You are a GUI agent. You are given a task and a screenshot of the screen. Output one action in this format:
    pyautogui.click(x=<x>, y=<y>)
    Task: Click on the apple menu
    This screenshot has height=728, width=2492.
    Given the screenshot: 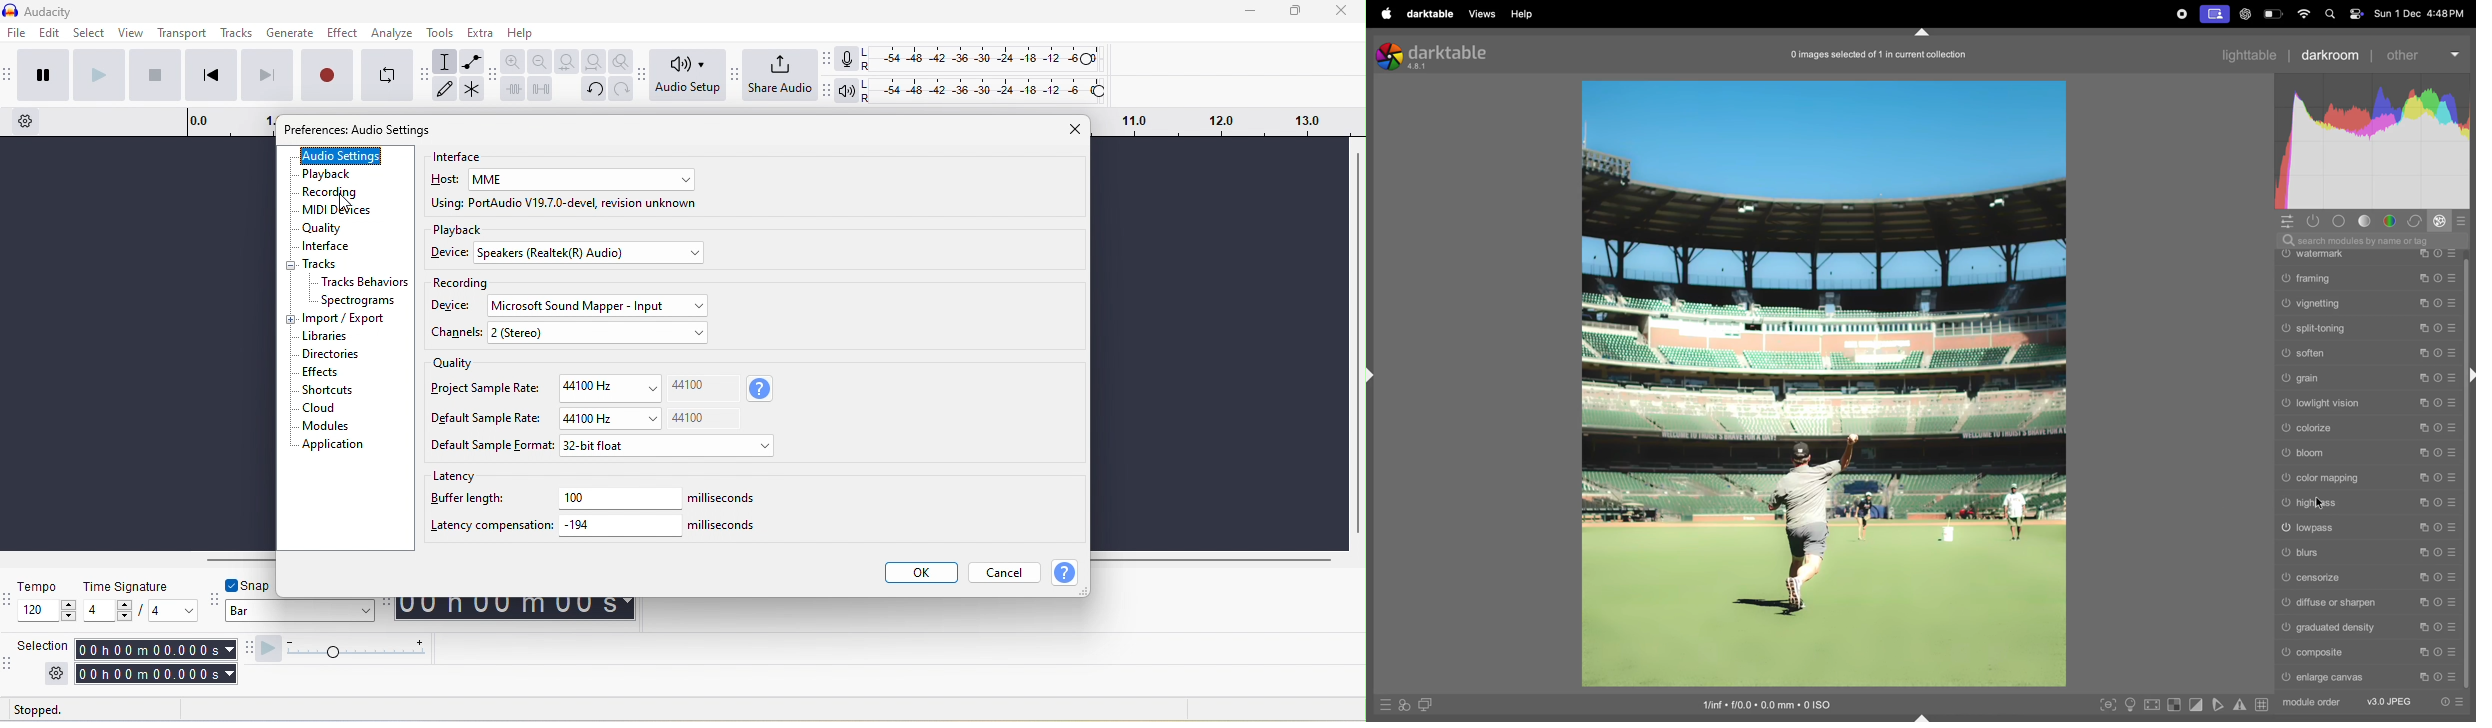 What is the action you would take?
    pyautogui.click(x=1384, y=13)
    